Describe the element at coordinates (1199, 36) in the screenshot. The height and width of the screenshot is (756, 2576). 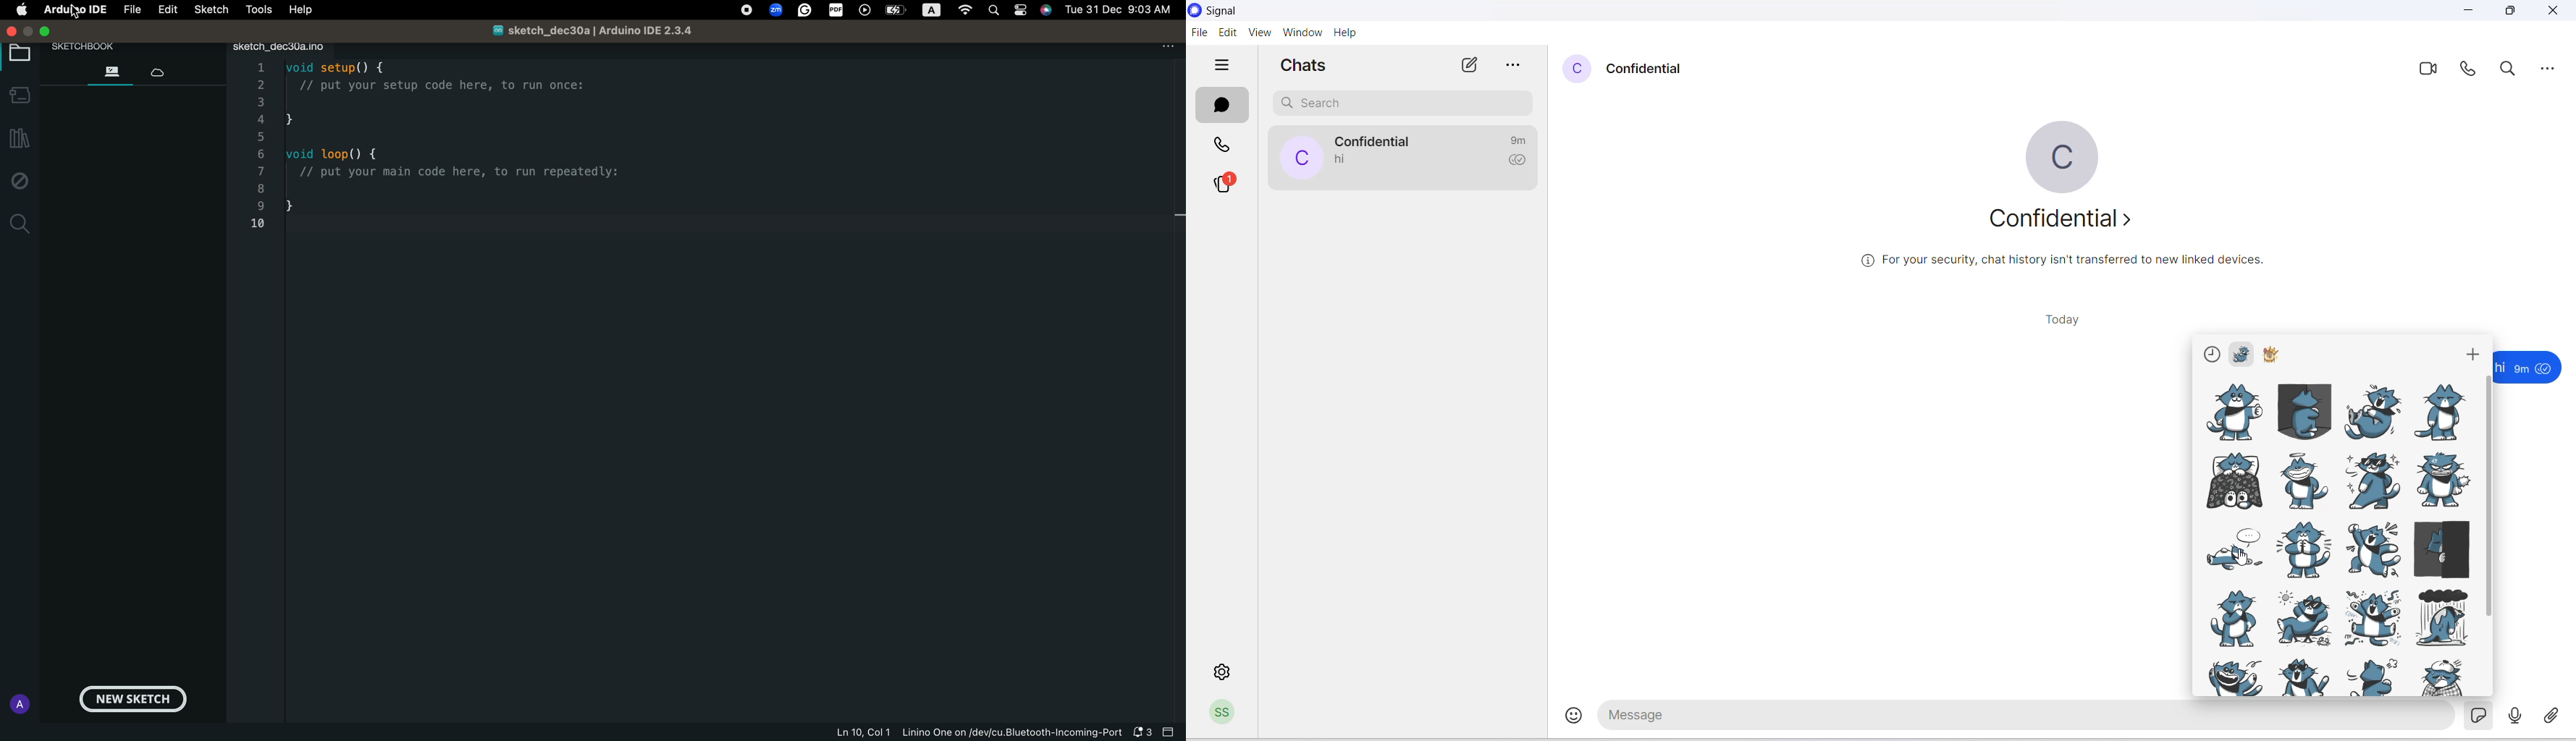
I see `file` at that location.